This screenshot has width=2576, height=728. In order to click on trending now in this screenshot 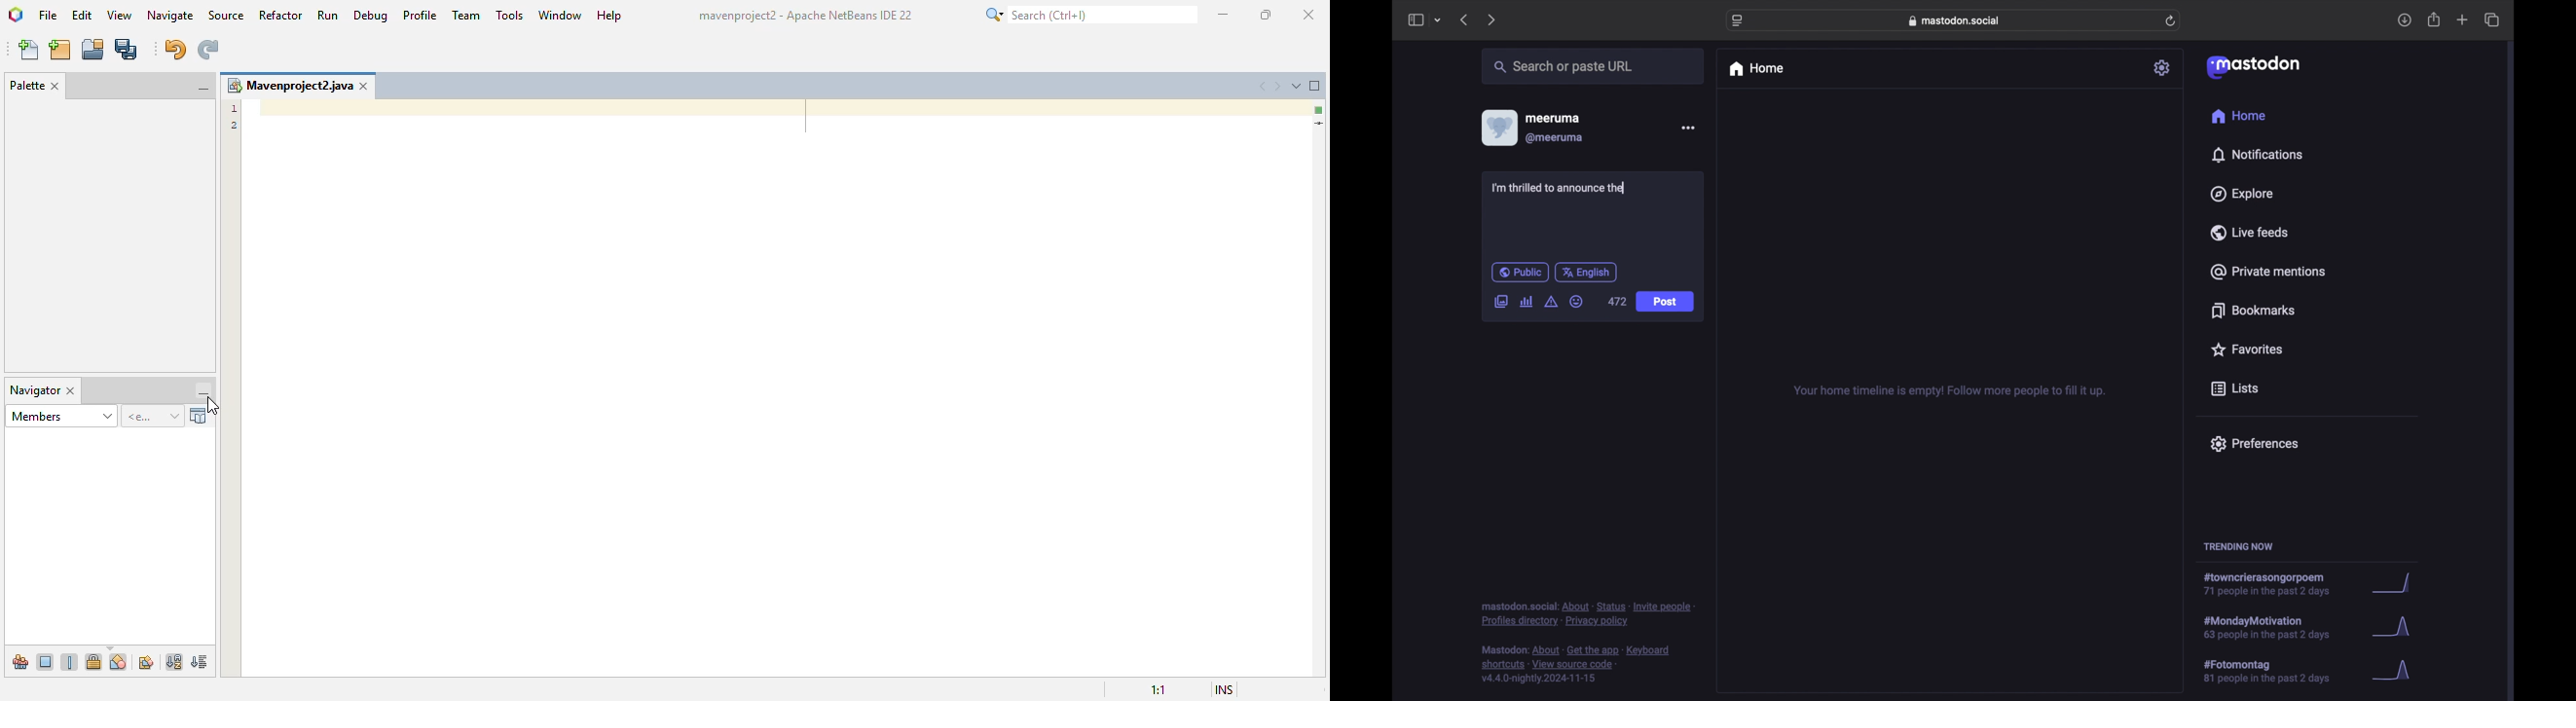, I will do `click(2238, 547)`.